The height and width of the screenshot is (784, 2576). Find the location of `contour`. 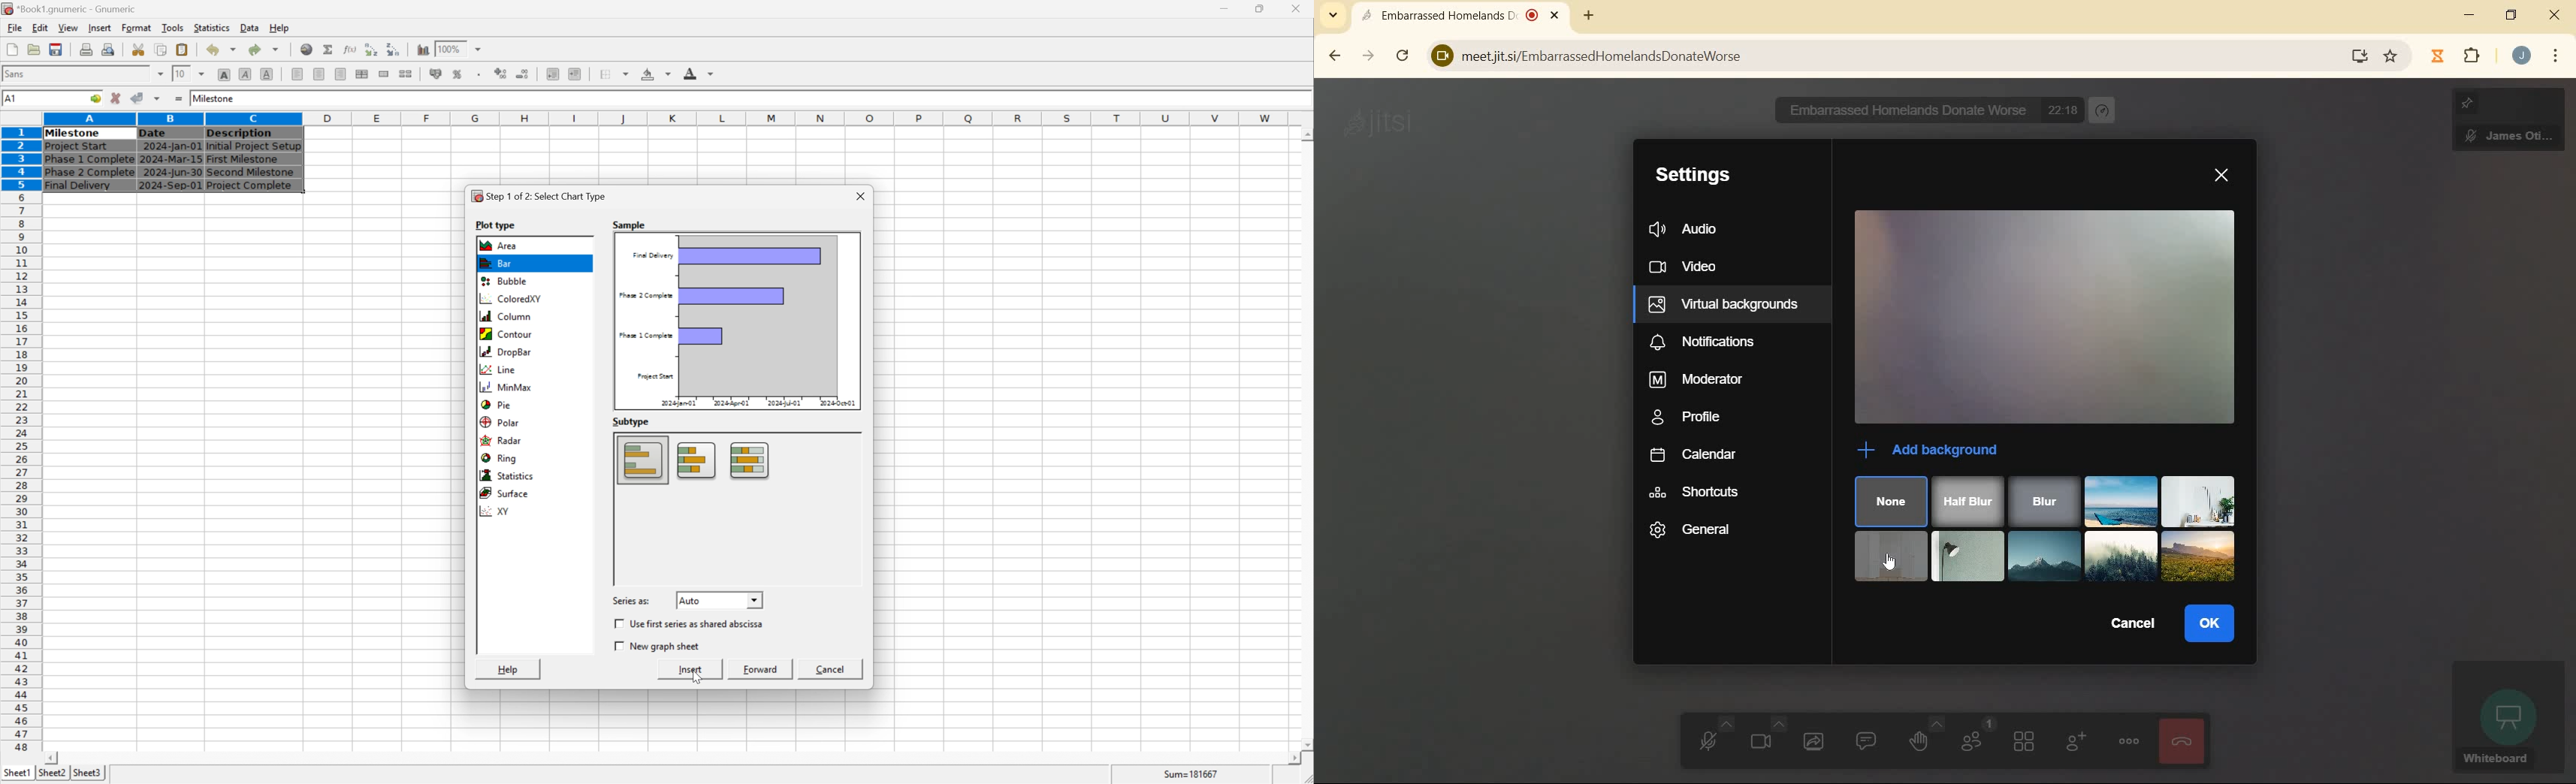

contour is located at coordinates (509, 333).